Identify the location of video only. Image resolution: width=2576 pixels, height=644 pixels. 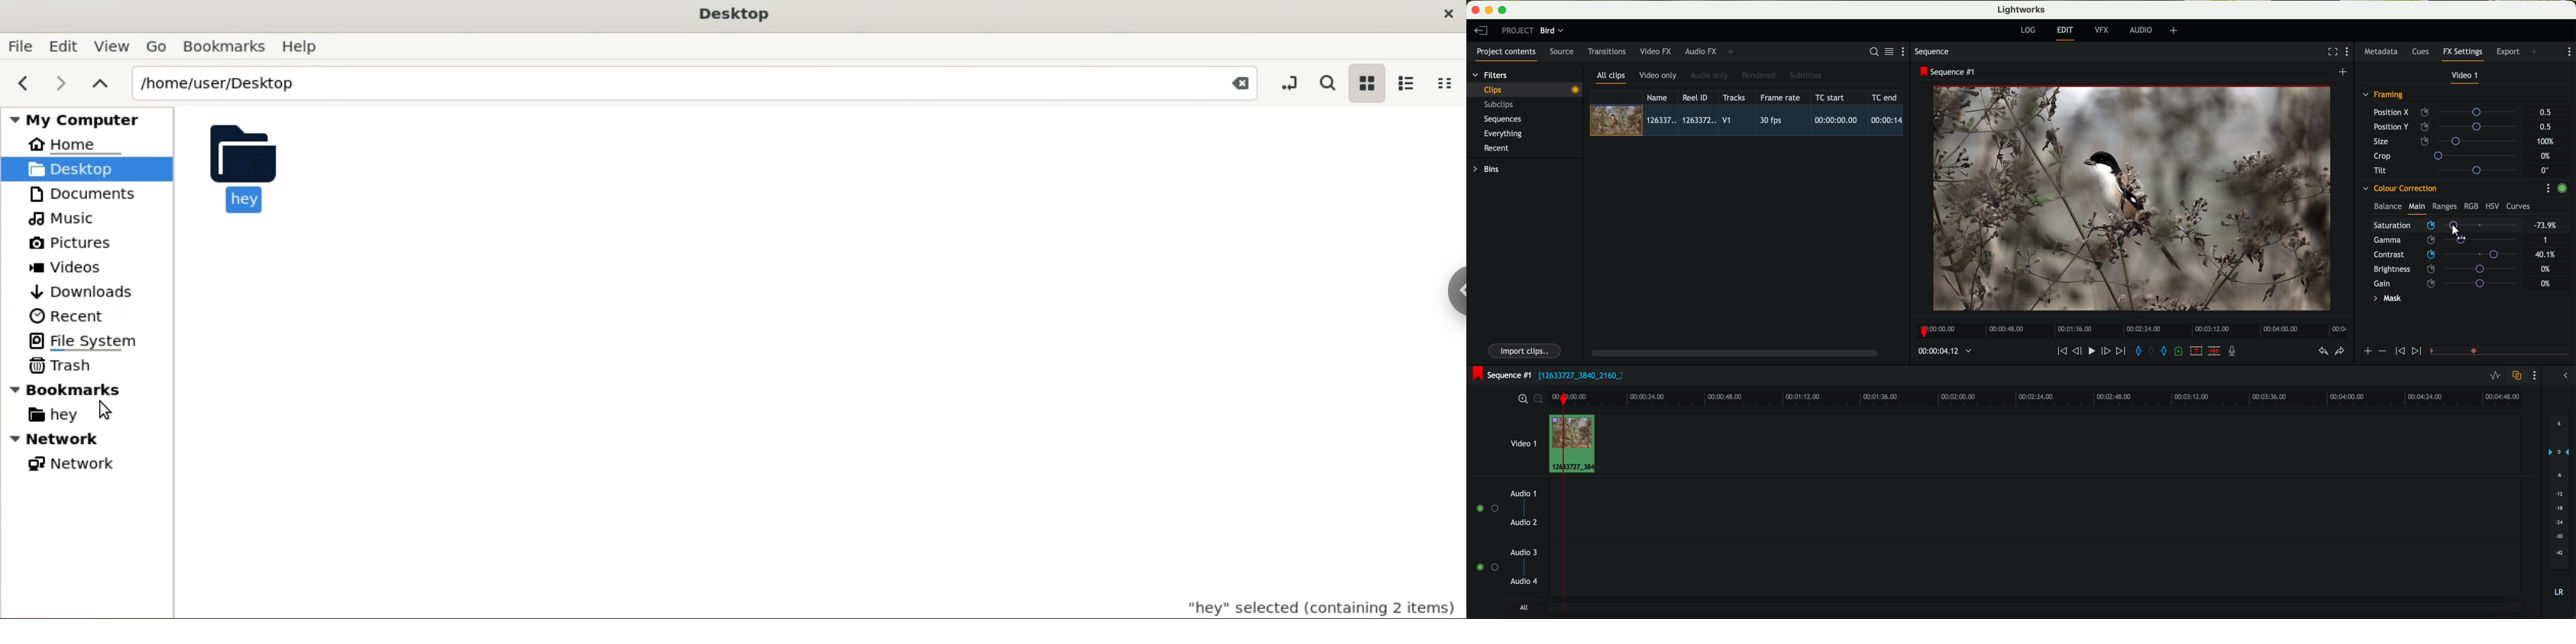
(1658, 76).